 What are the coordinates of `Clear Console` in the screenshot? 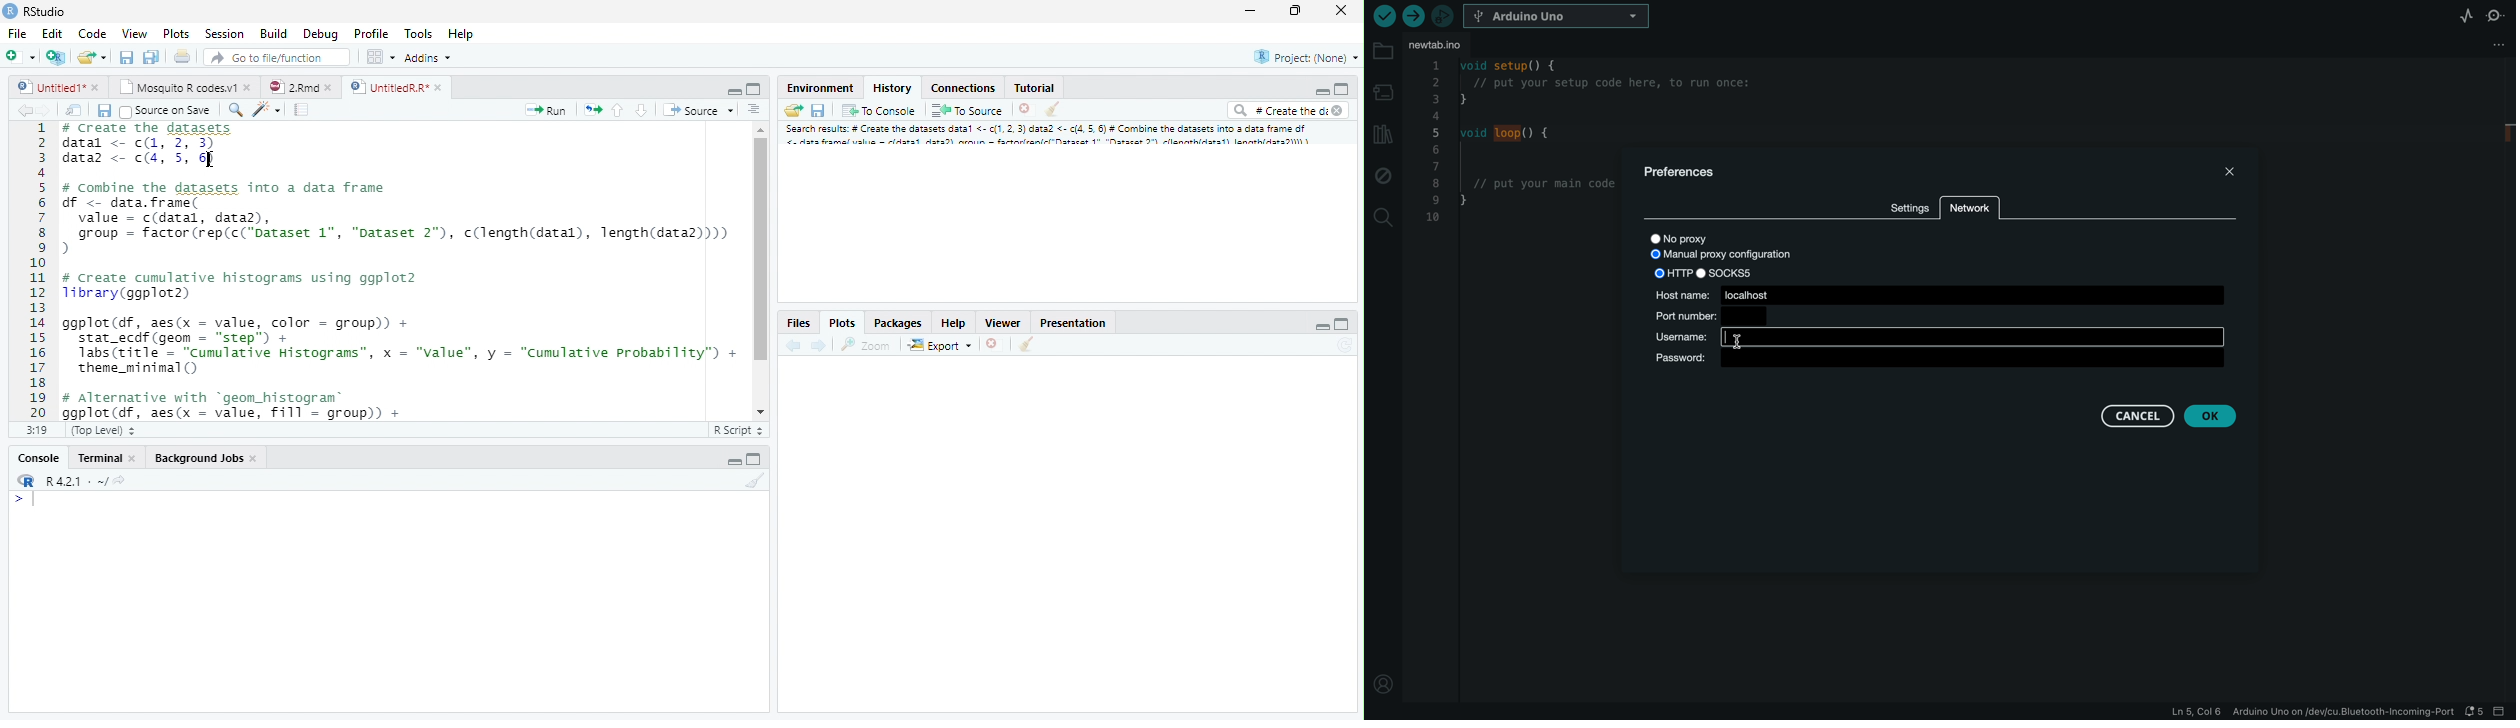 It's located at (760, 483).